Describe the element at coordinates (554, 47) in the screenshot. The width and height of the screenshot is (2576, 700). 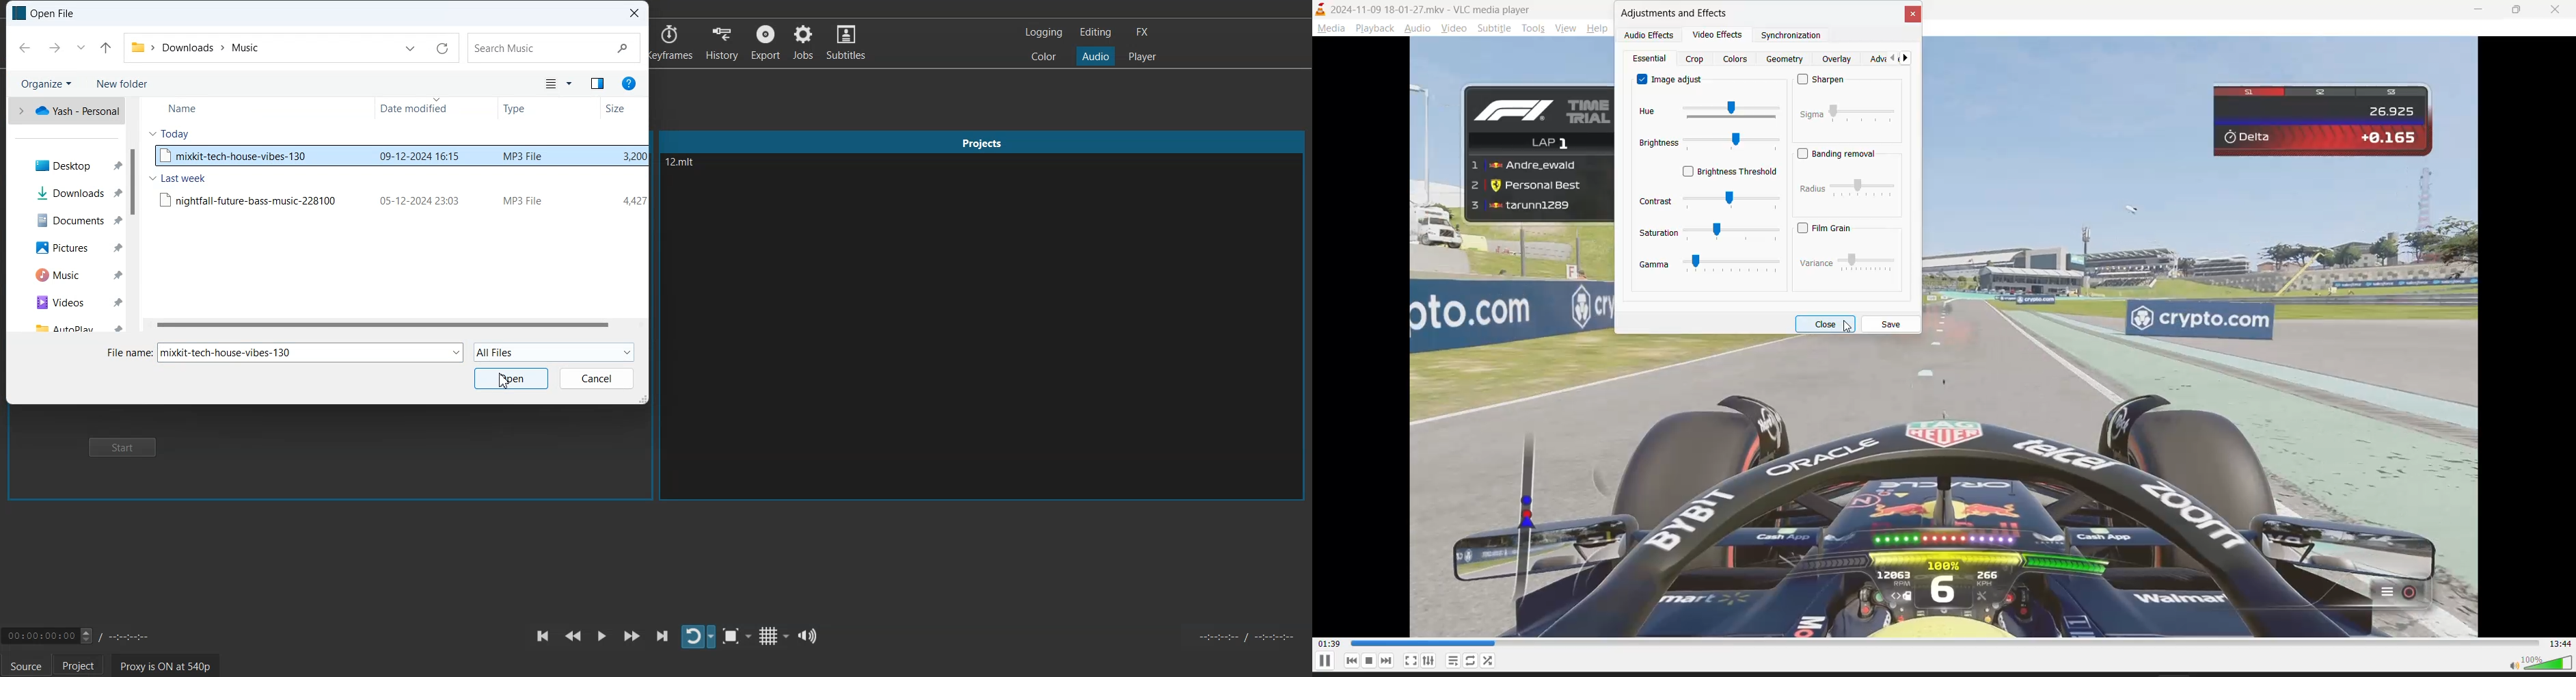
I see `Search Bar` at that location.